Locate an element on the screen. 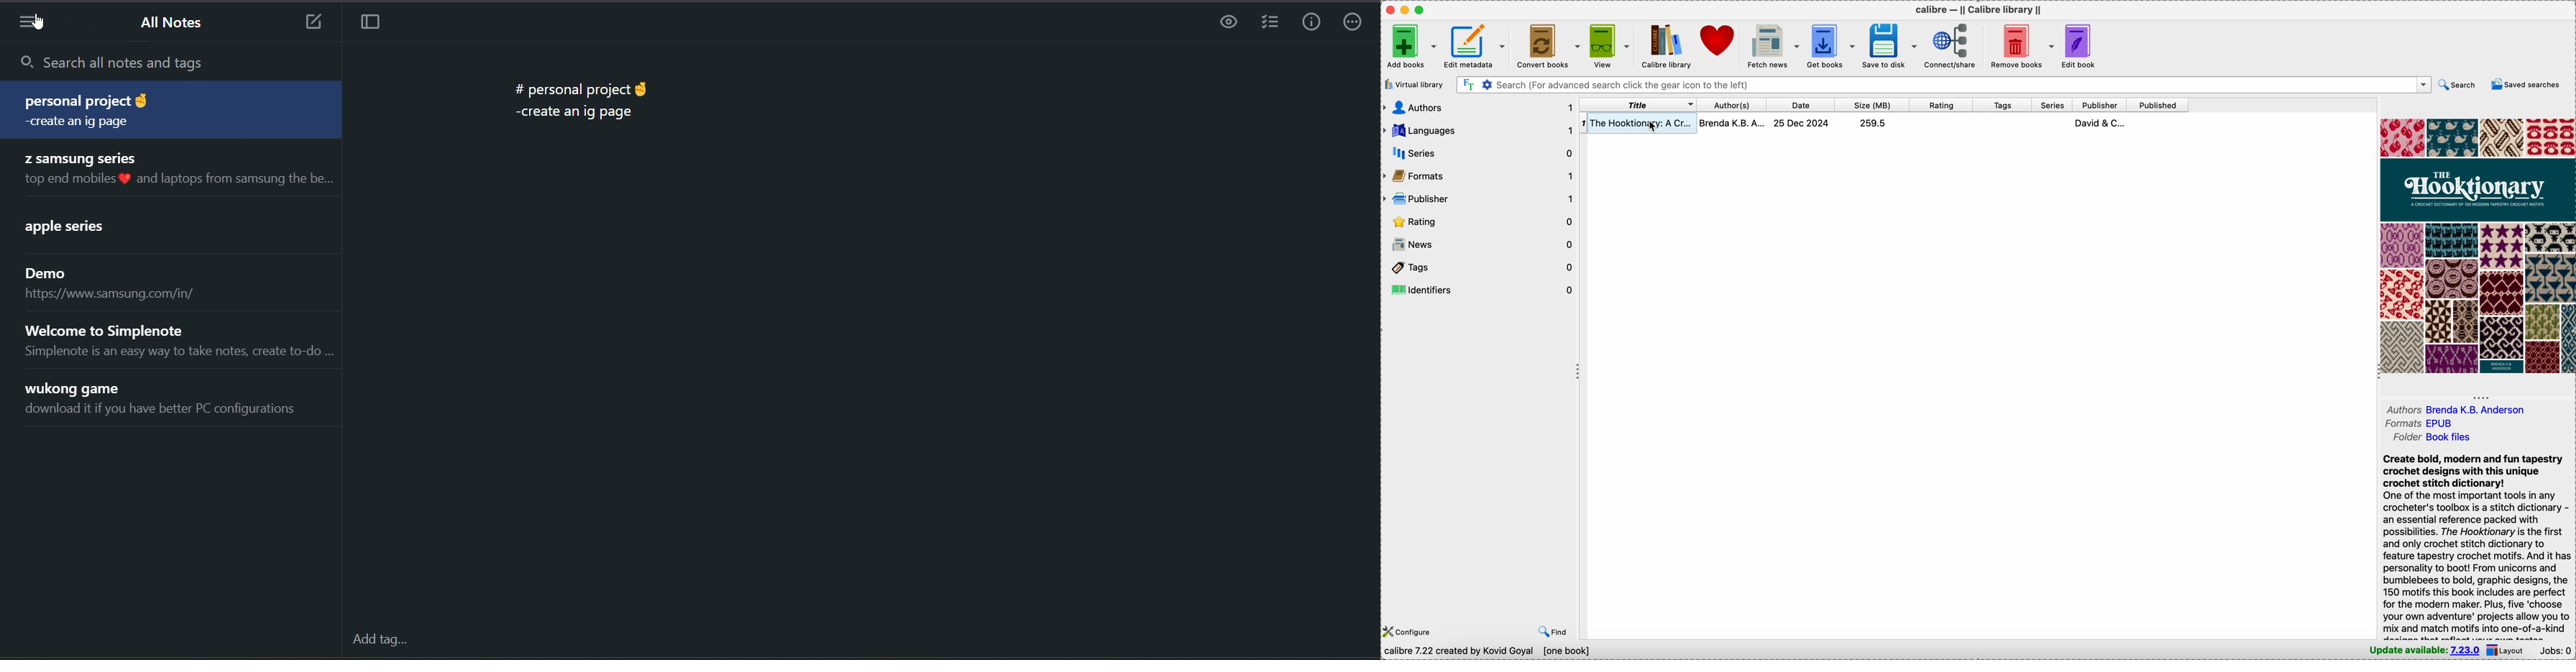 The height and width of the screenshot is (672, 2576). cursor is located at coordinates (1654, 131).